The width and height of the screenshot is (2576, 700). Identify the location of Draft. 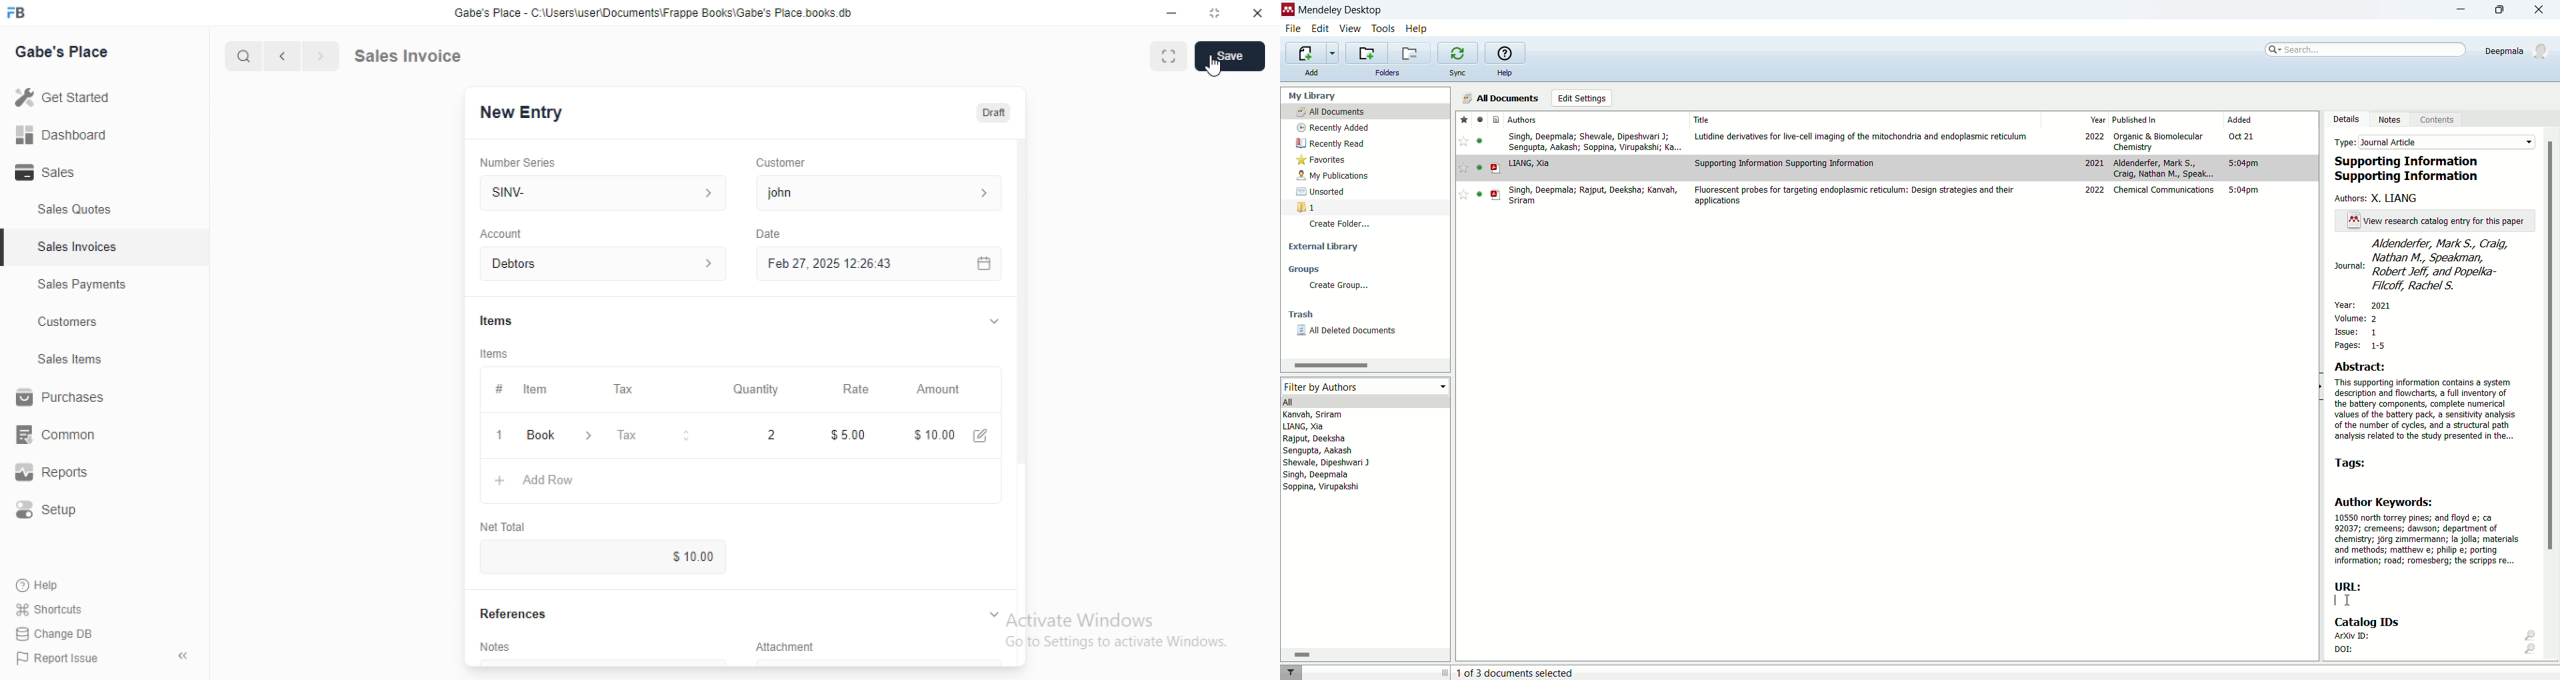
(995, 113).